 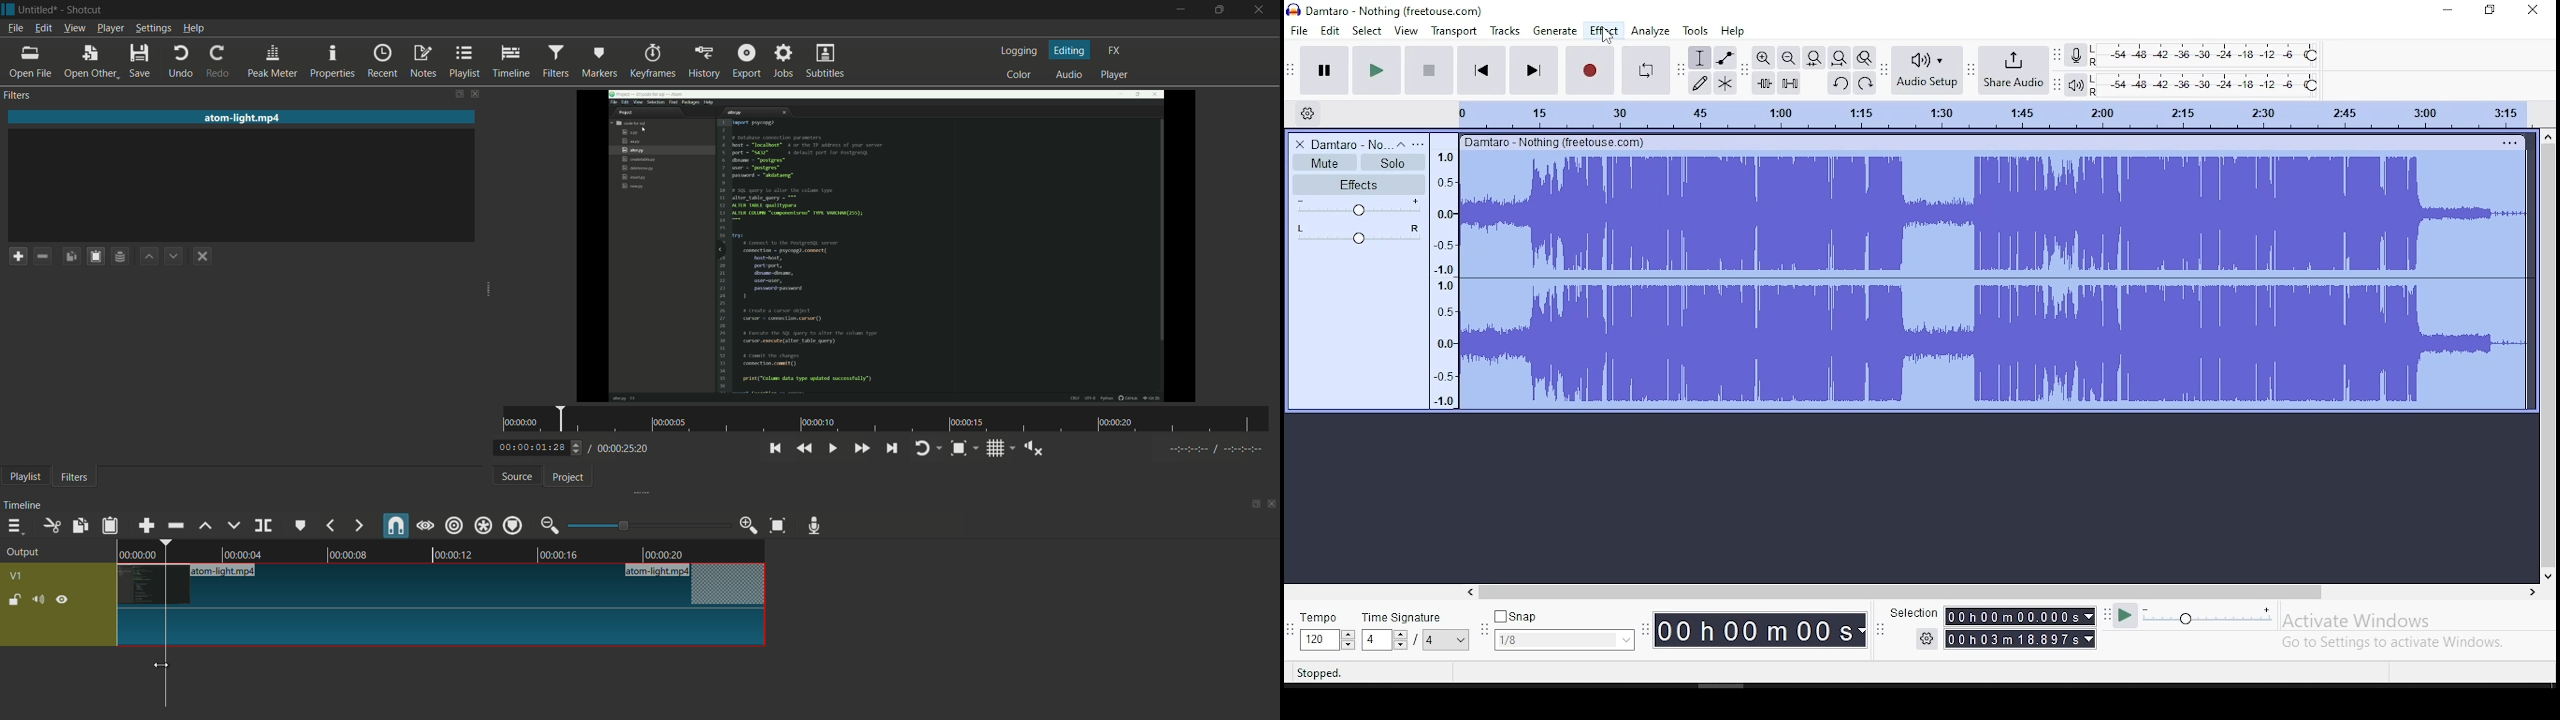 I want to click on move filter up, so click(x=151, y=257).